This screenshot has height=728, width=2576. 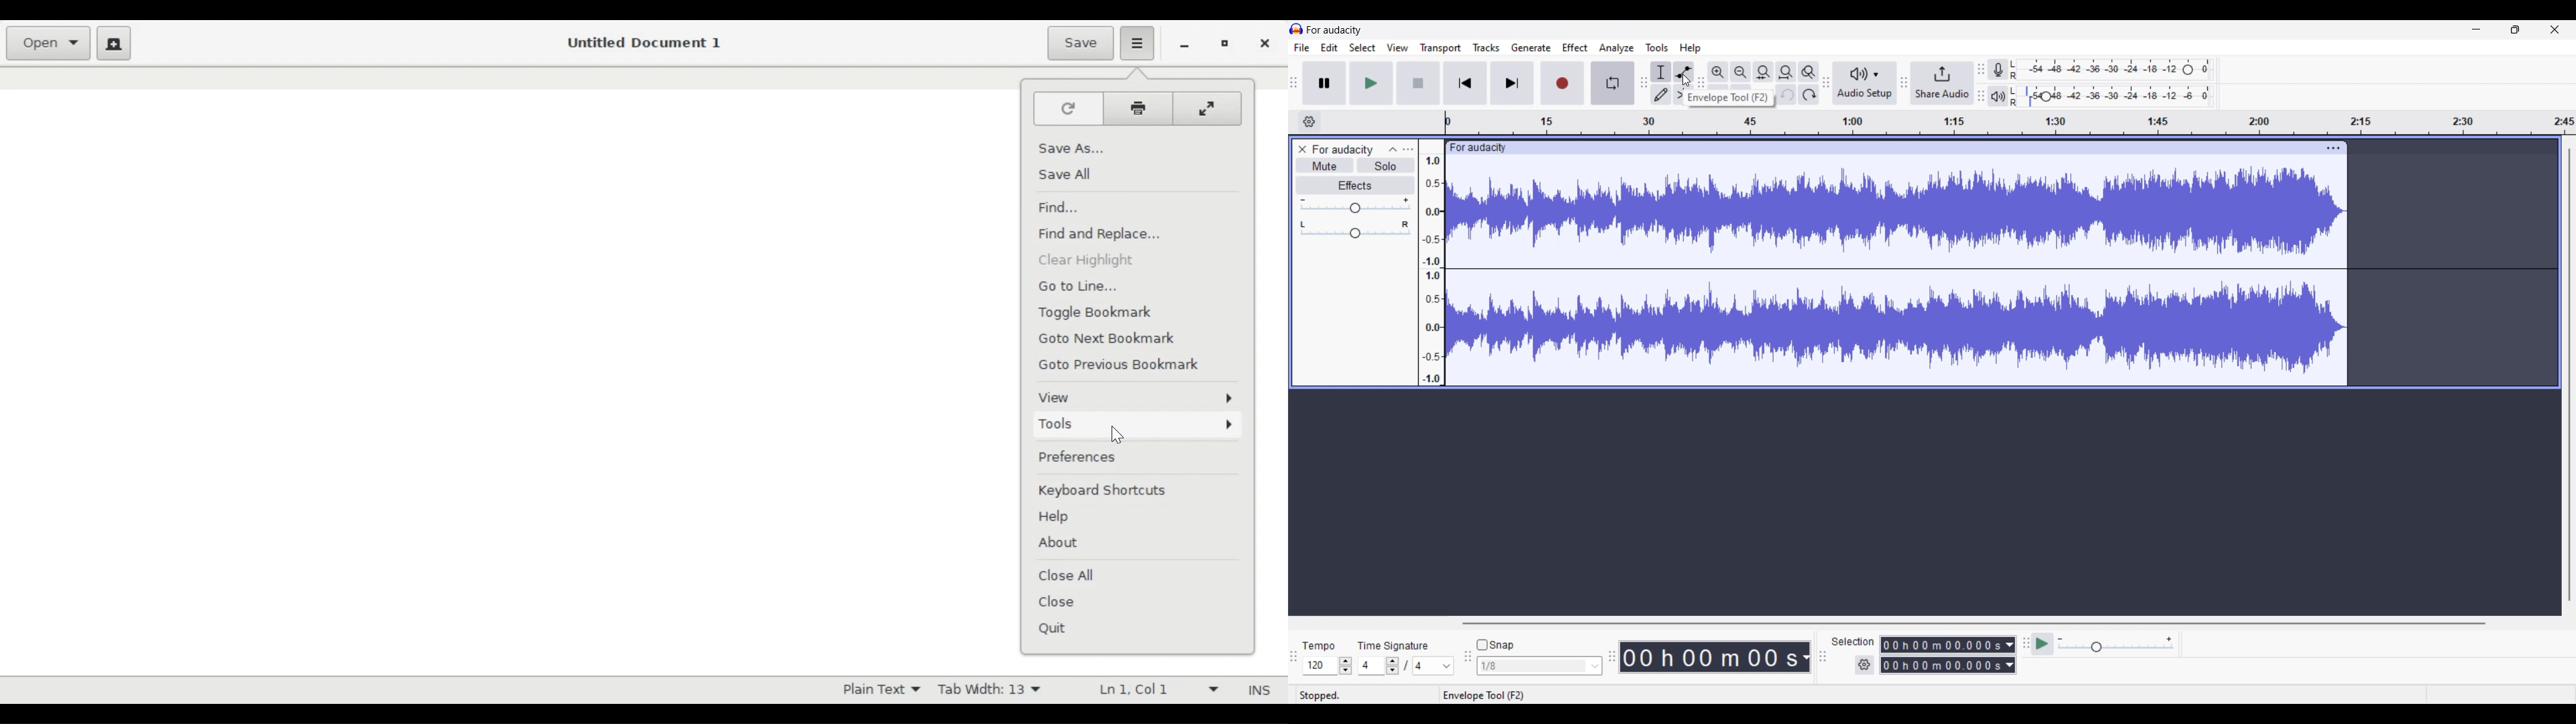 What do you see at coordinates (2116, 644) in the screenshot?
I see `Playback speed settings` at bounding box center [2116, 644].